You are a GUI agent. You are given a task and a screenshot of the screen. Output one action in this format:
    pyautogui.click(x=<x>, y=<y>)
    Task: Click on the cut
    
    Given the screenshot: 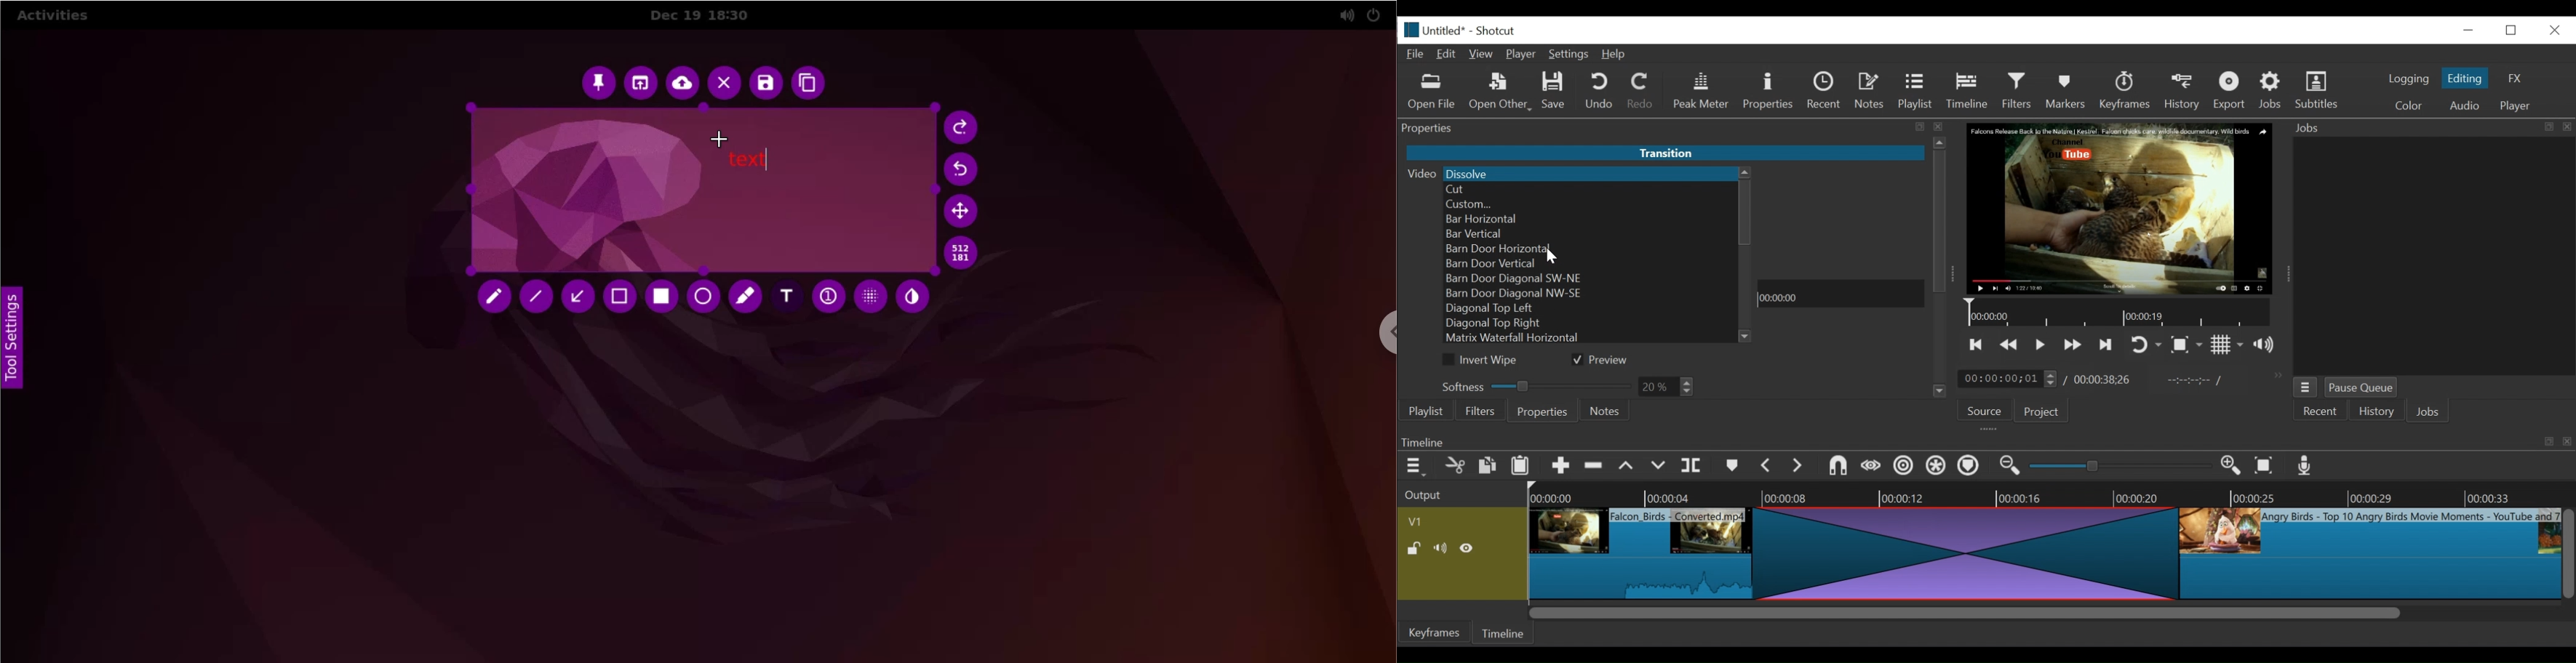 What is the action you would take?
    pyautogui.click(x=1454, y=467)
    